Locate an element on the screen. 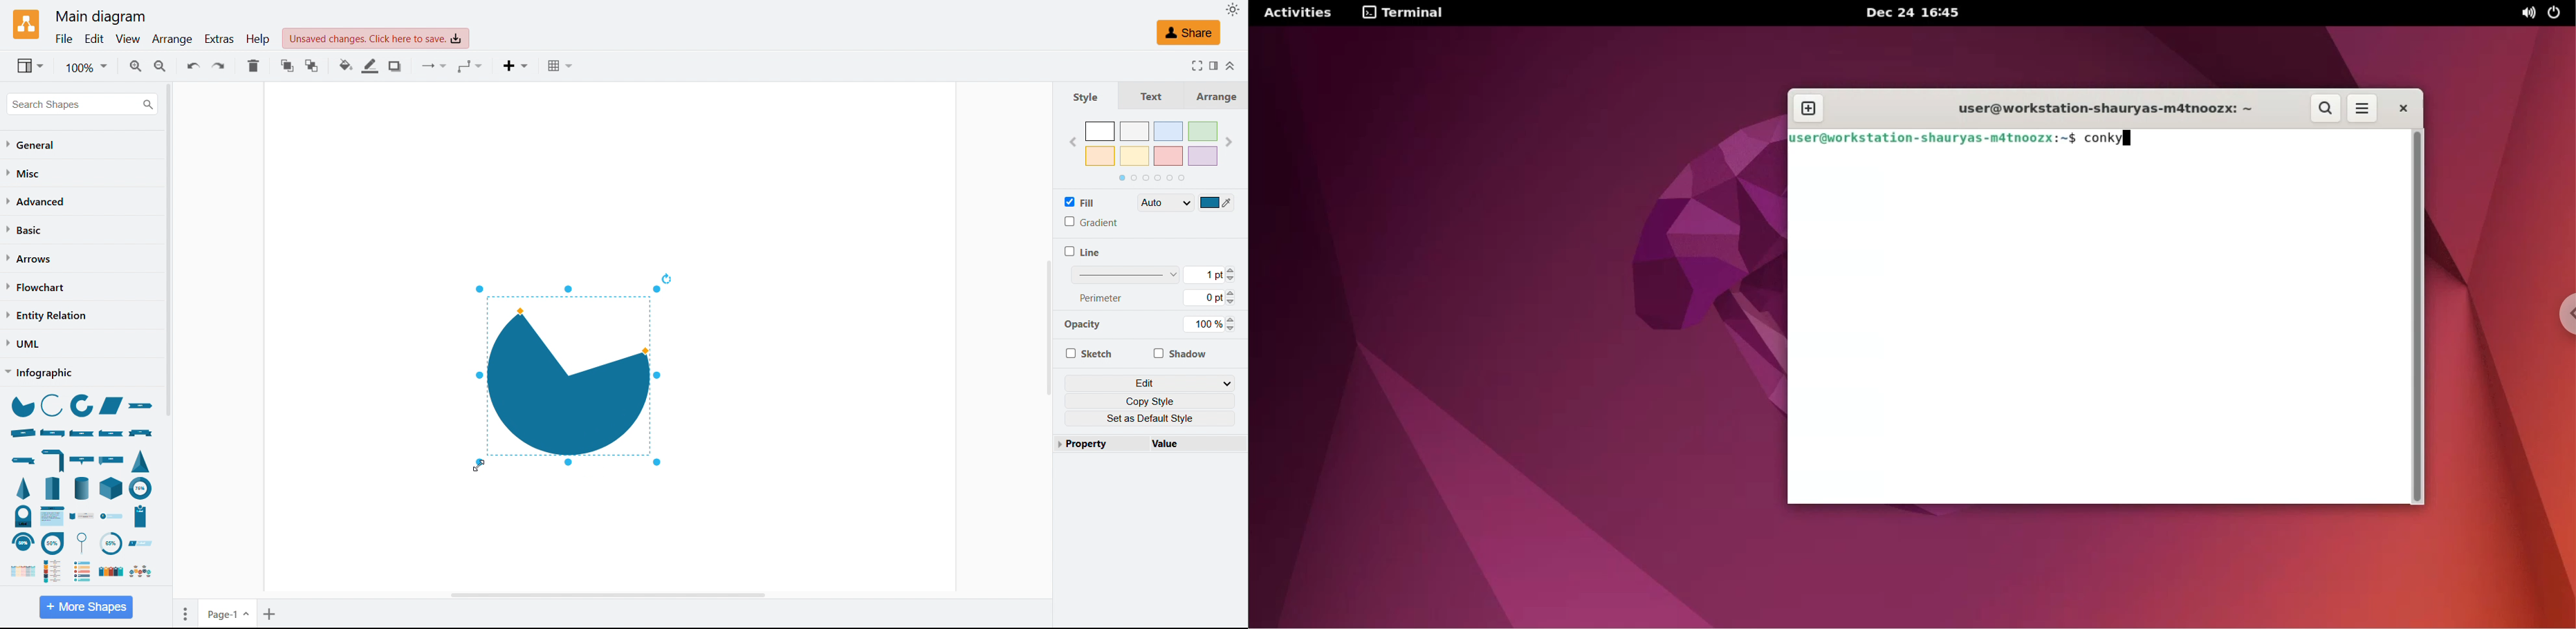 This screenshot has height=644, width=2576. Colour palettes  is located at coordinates (1153, 144).